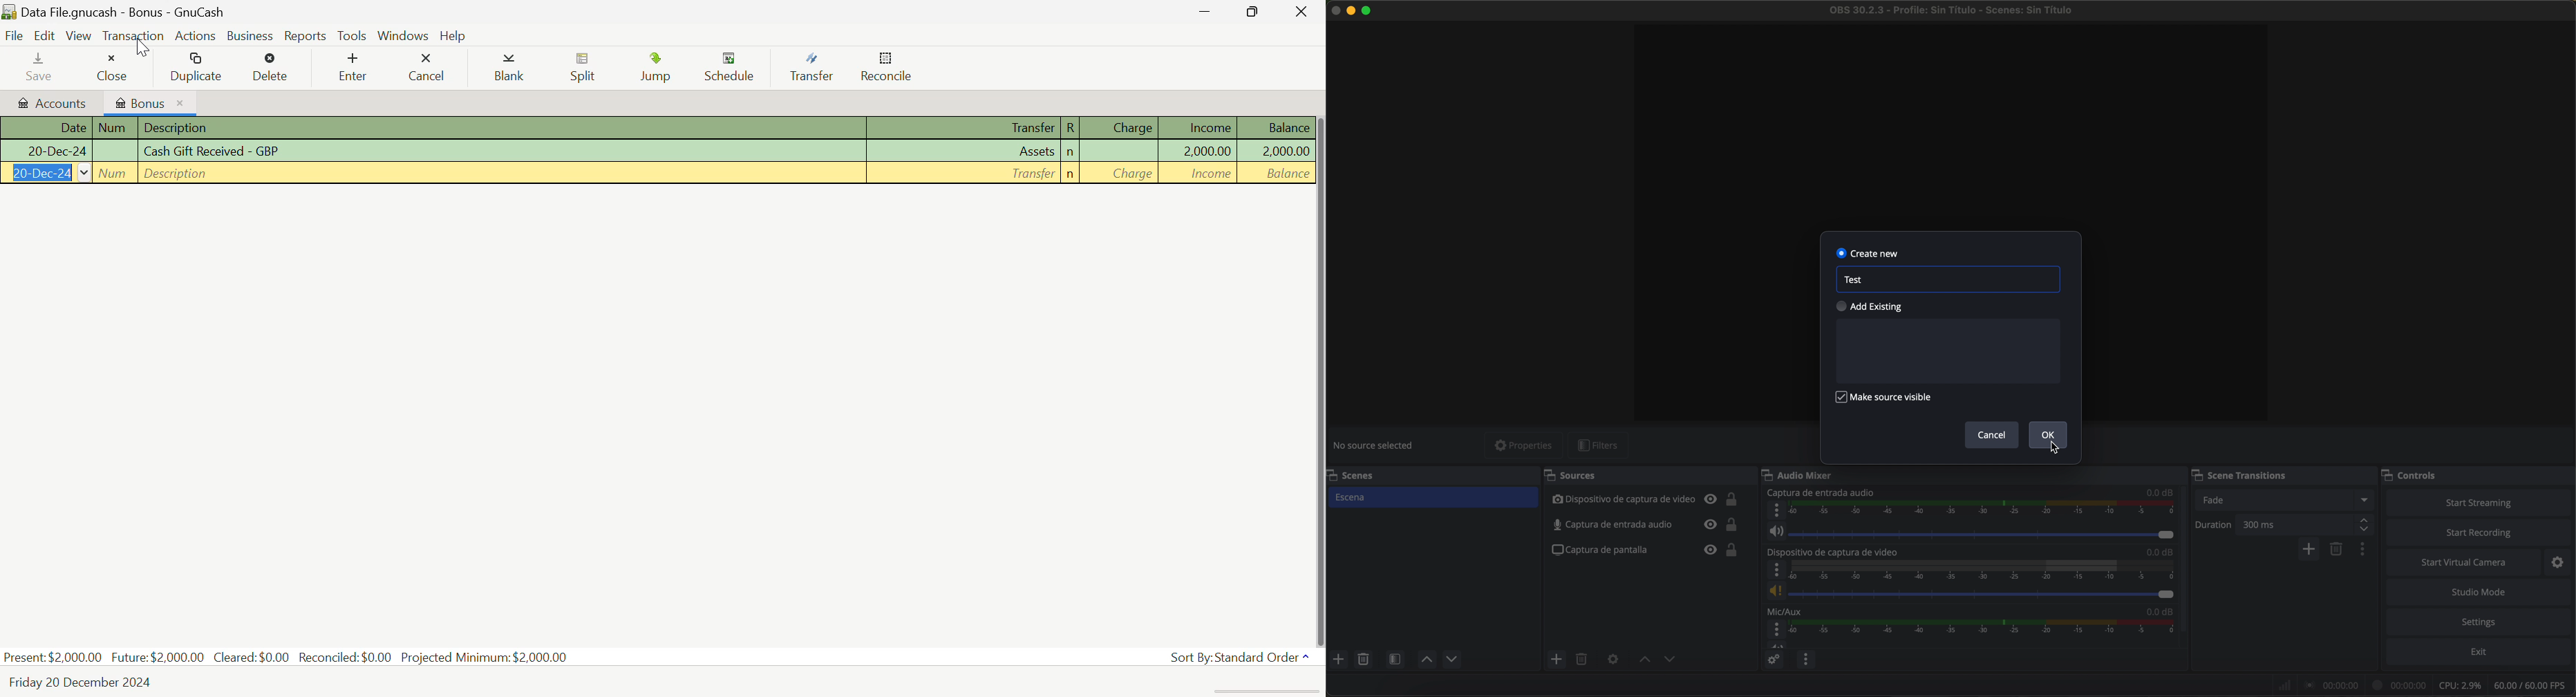 This screenshot has width=2576, height=700. What do you see at coordinates (141, 44) in the screenshot?
I see `Cursor on Transaction` at bounding box center [141, 44].